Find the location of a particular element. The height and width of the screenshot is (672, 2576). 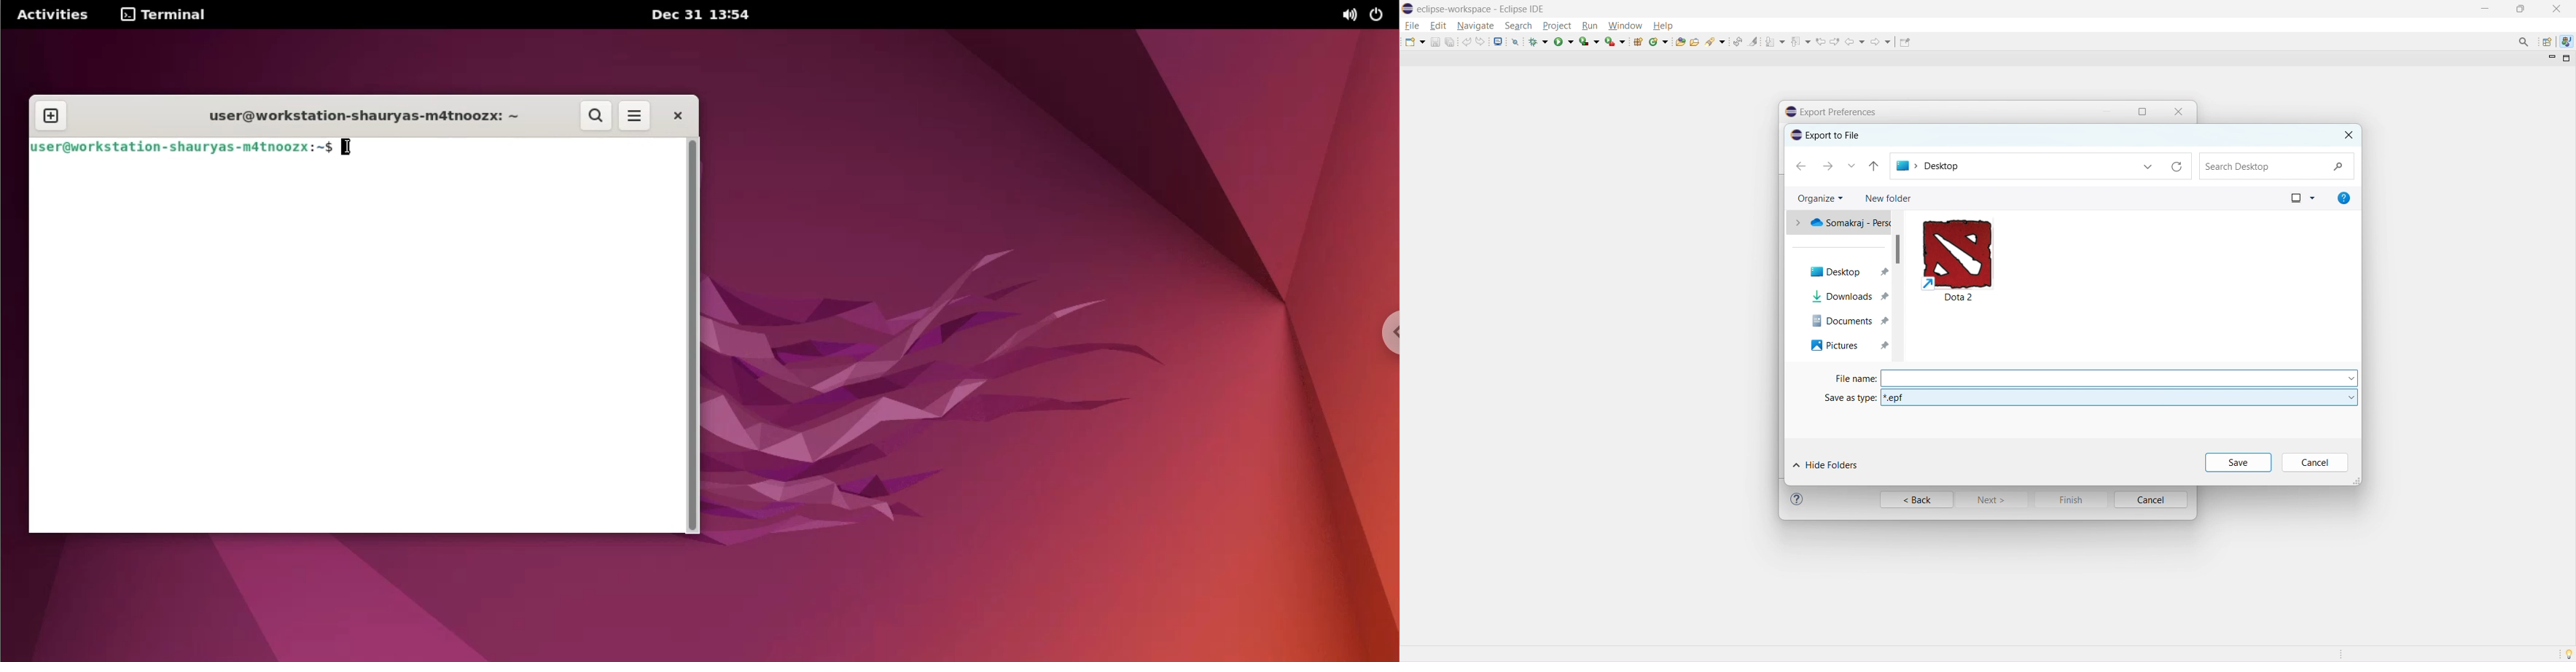

Search is located at coordinates (2278, 166).